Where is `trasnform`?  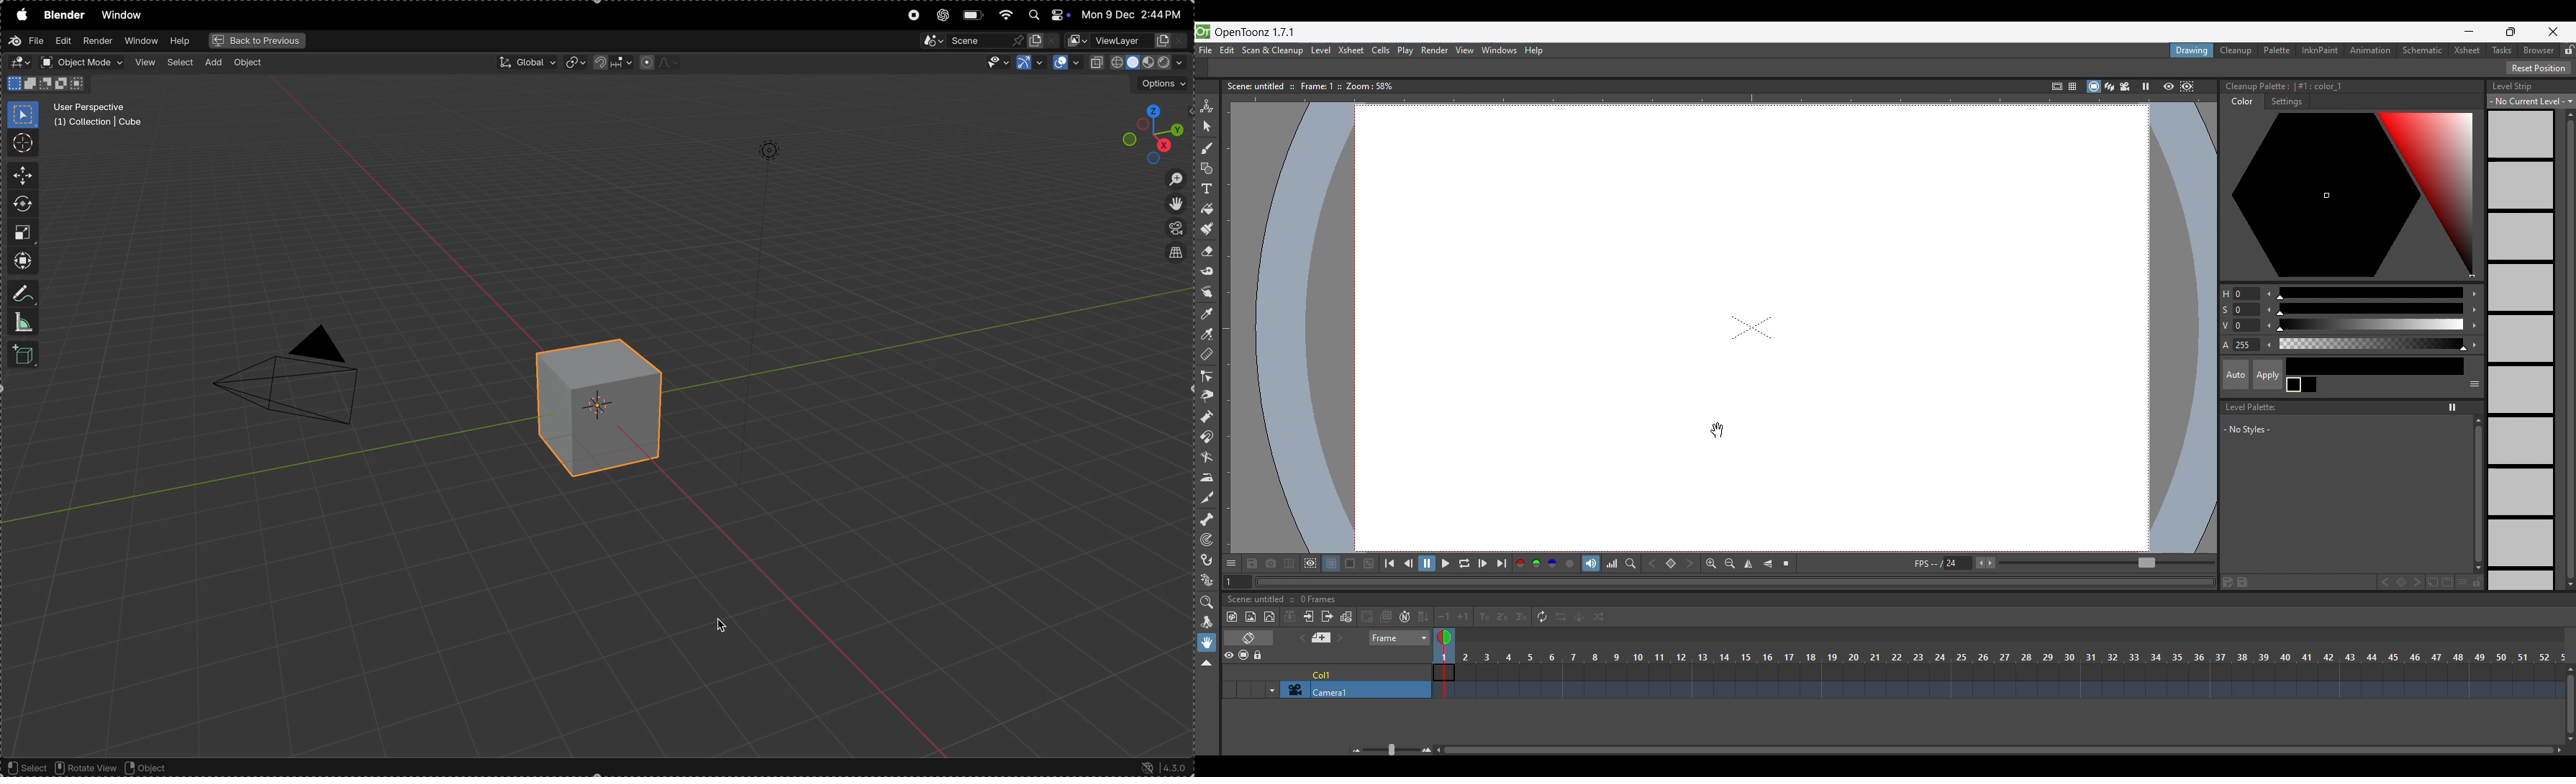 trasnform is located at coordinates (20, 260).